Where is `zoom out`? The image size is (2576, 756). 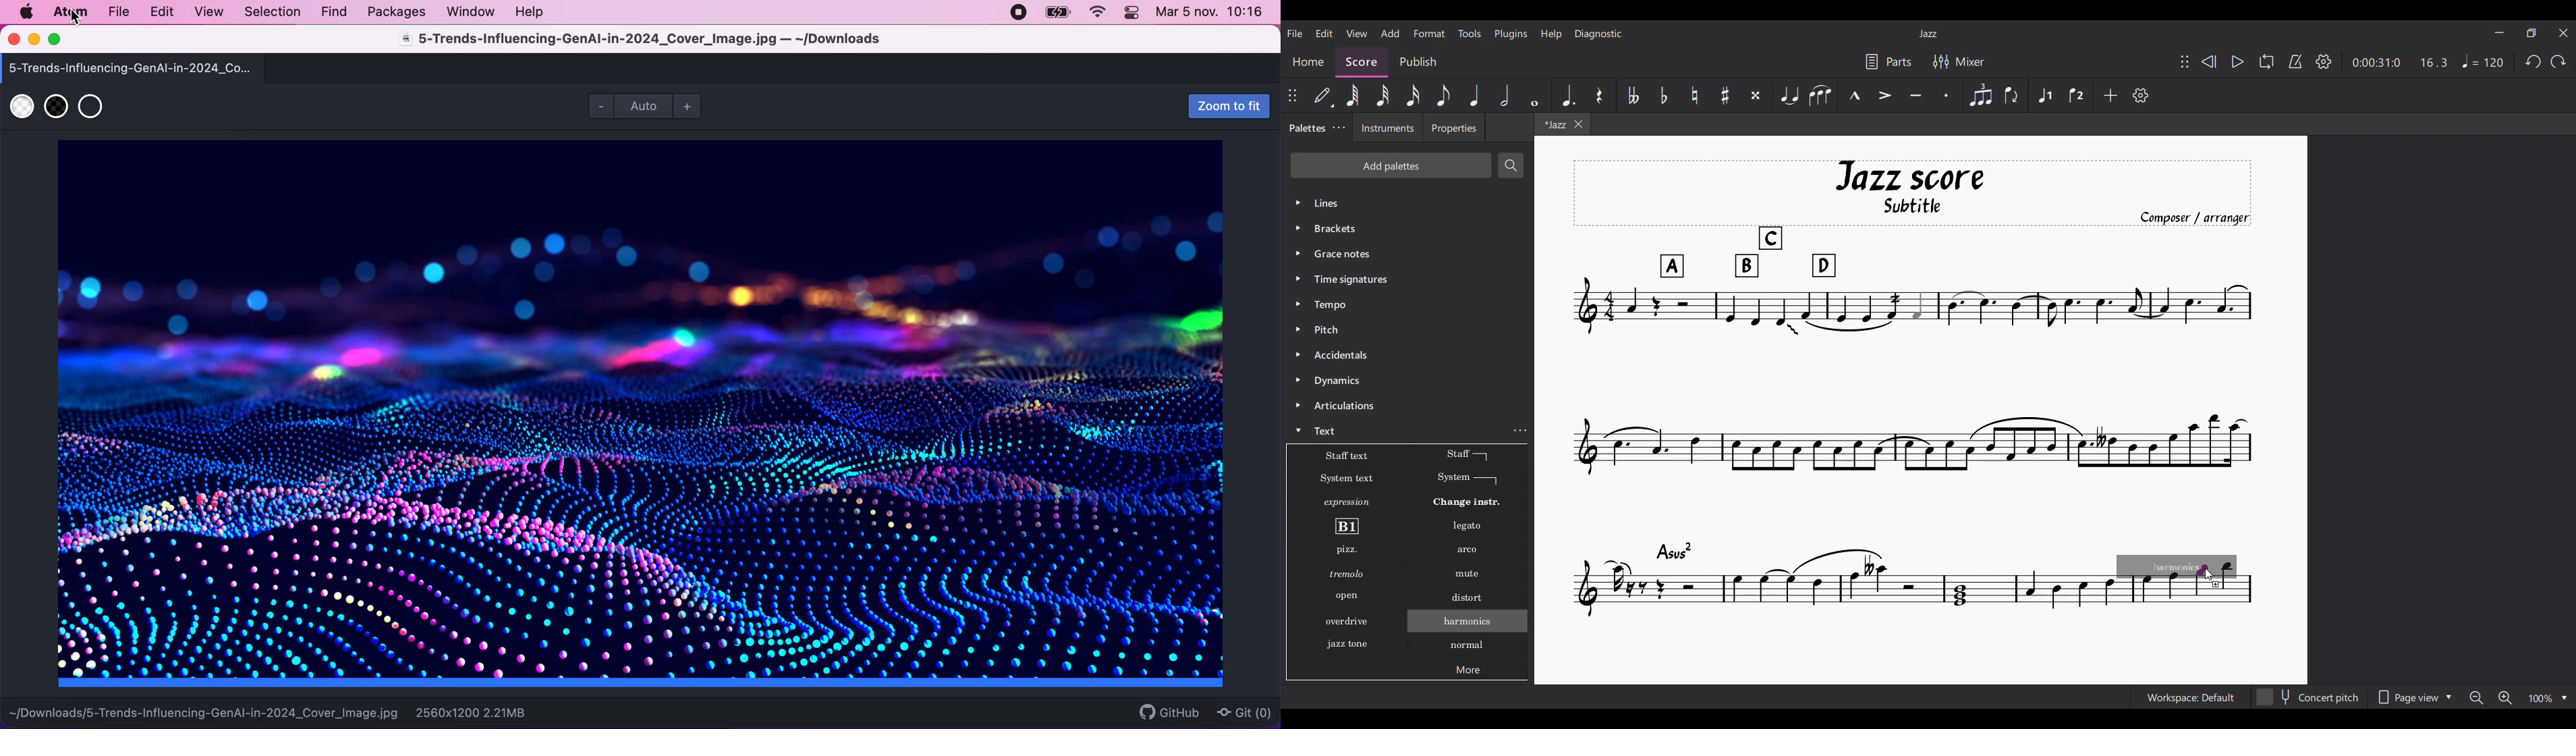
zoom out is located at coordinates (598, 105).